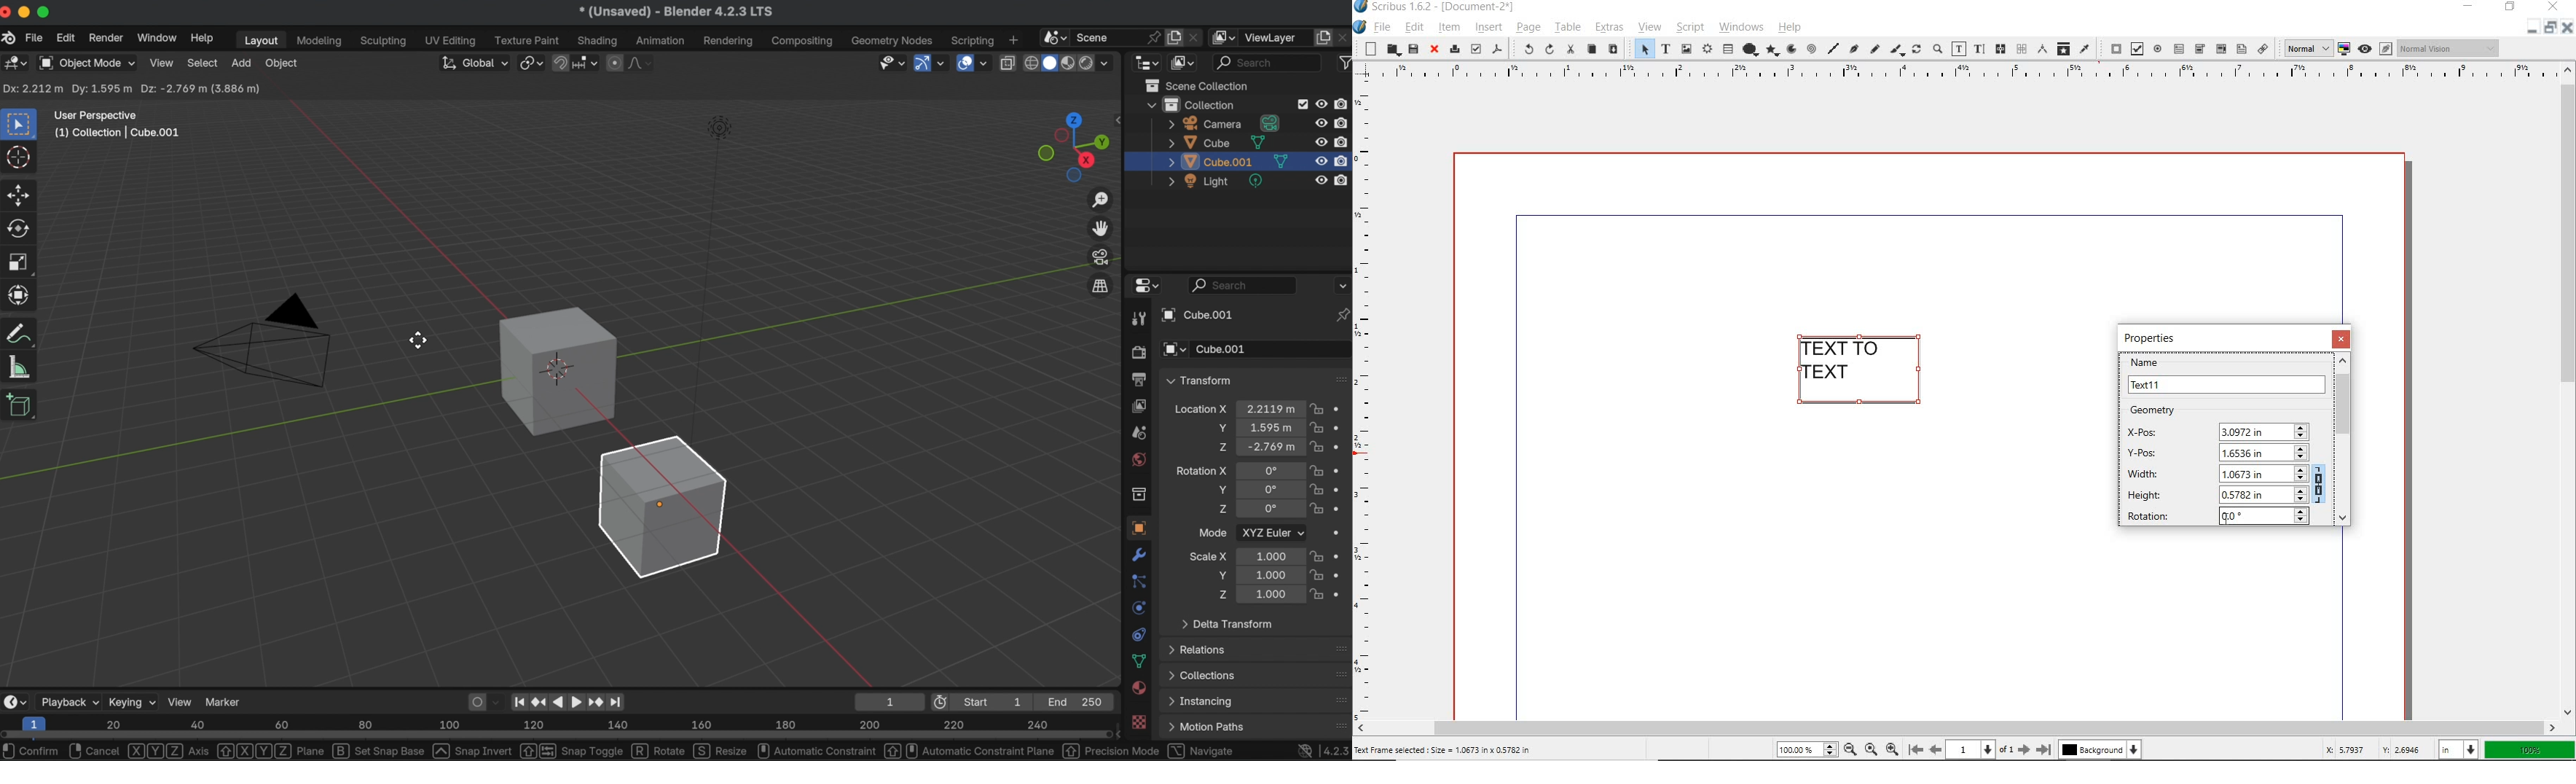 The width and height of the screenshot is (2576, 784). What do you see at coordinates (1138, 433) in the screenshot?
I see `scene` at bounding box center [1138, 433].